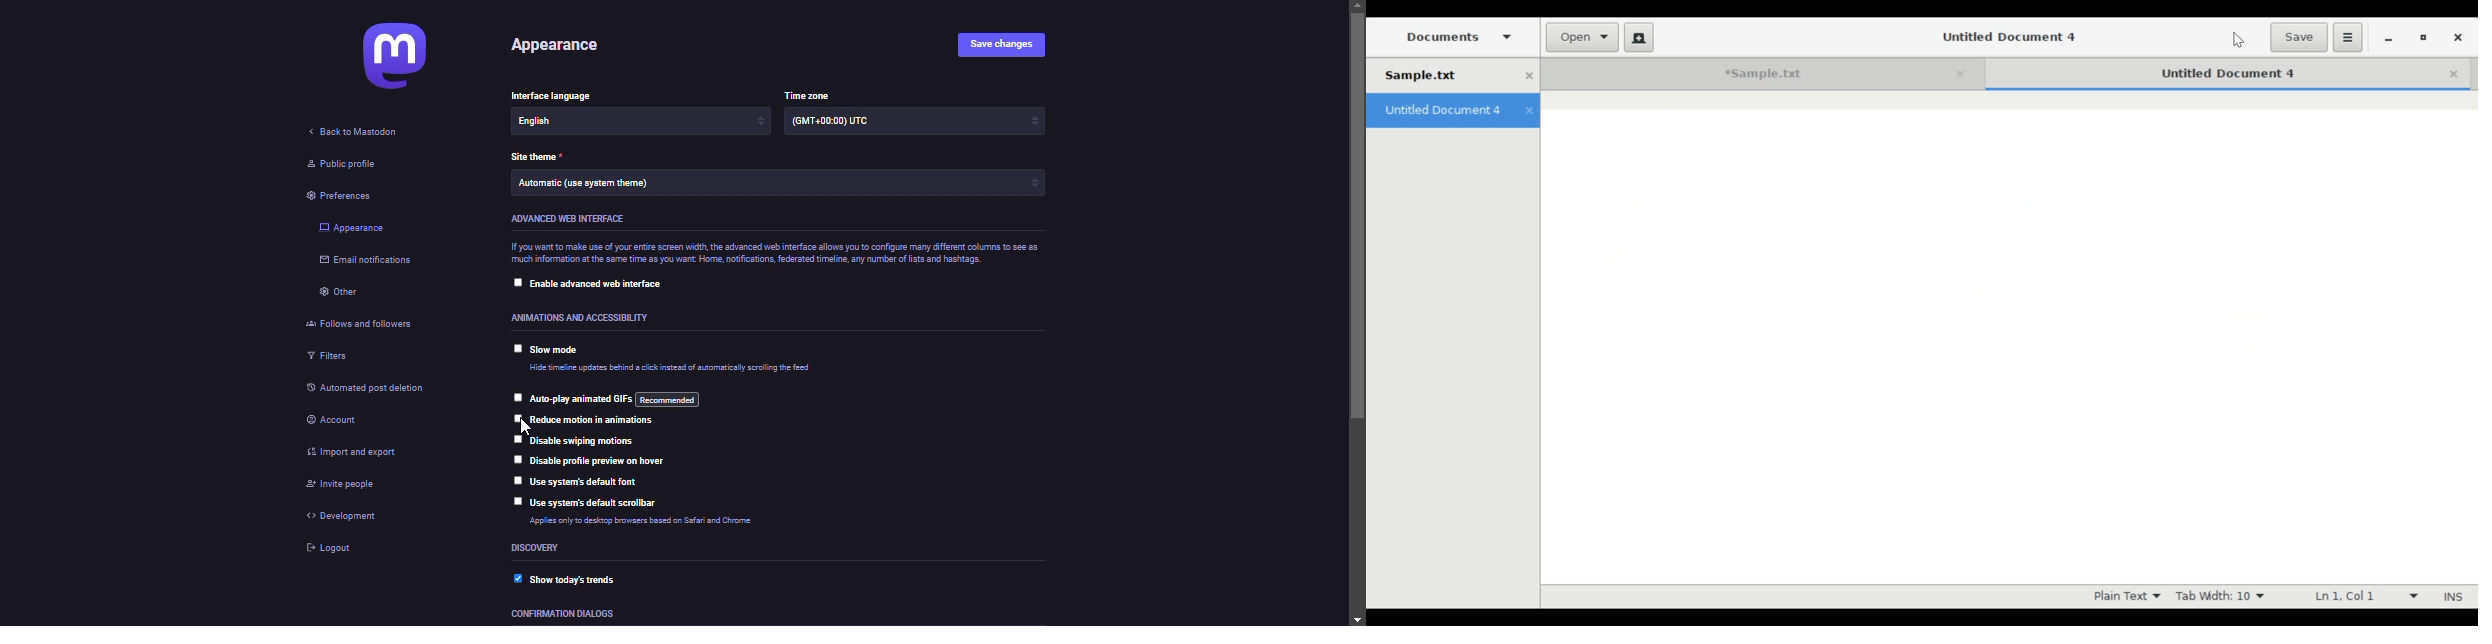 This screenshot has height=644, width=2492. What do you see at coordinates (670, 370) in the screenshot?
I see `info` at bounding box center [670, 370].